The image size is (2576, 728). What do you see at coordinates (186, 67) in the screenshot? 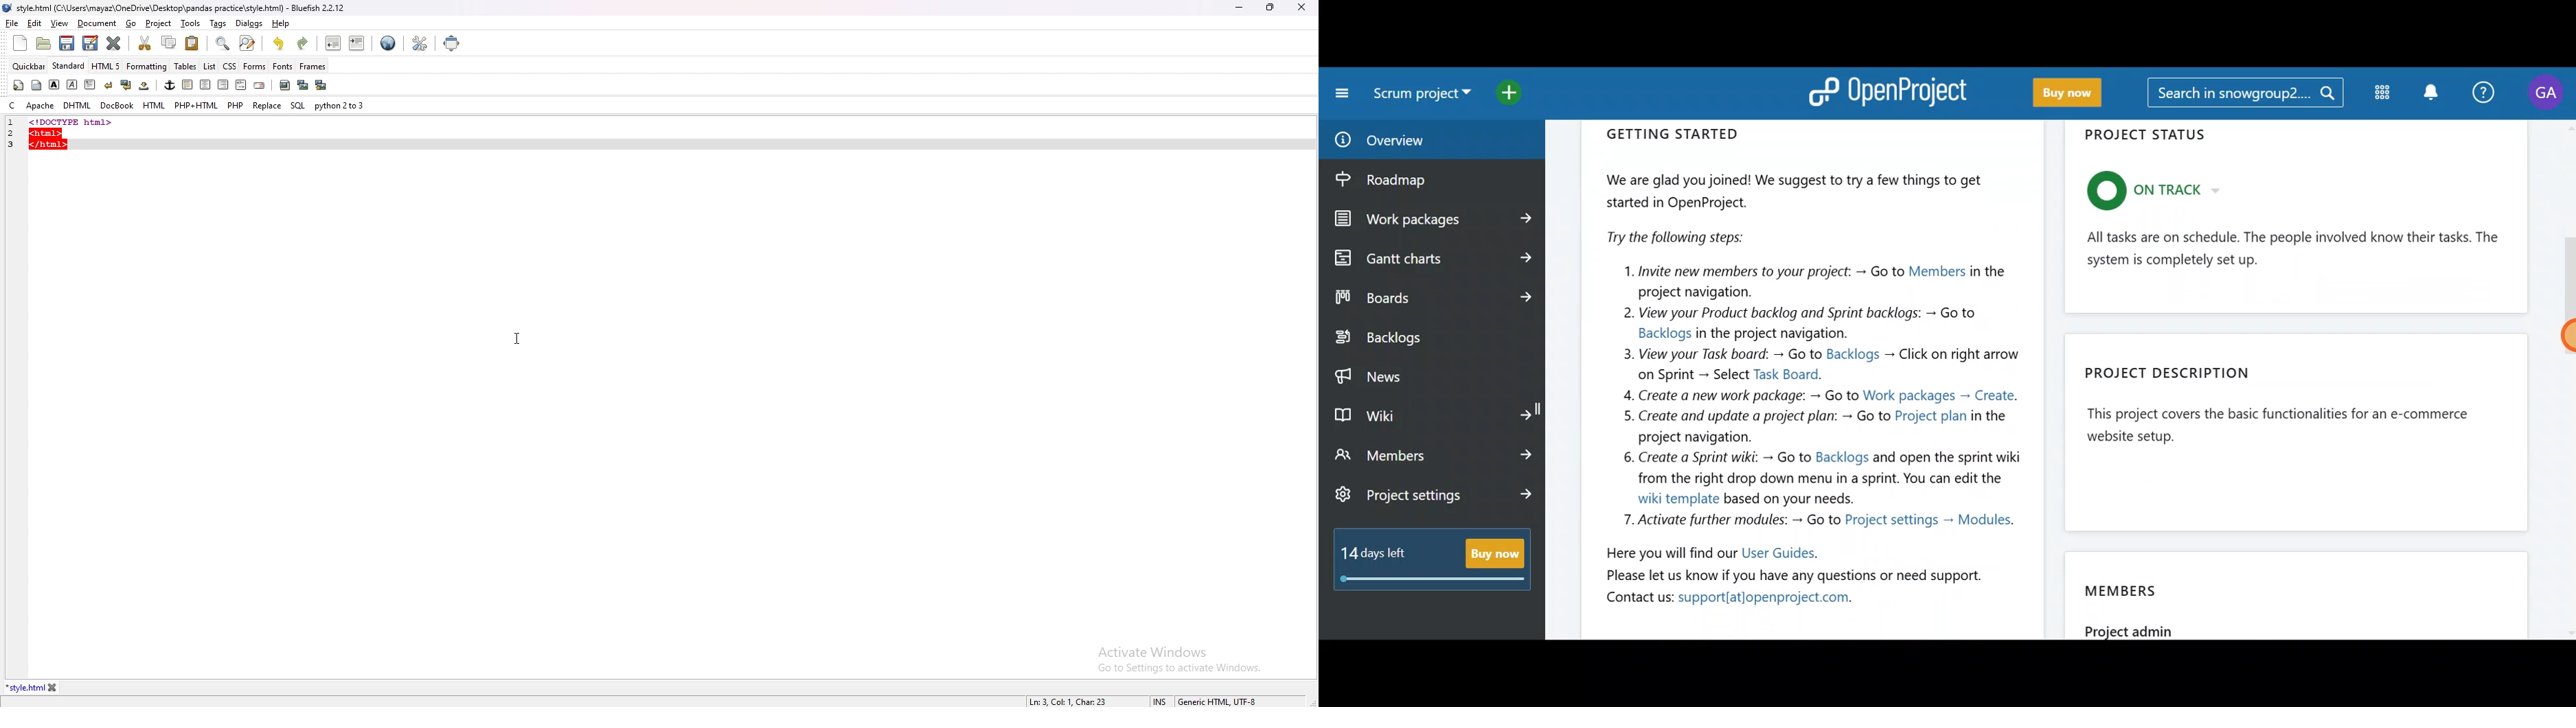
I see `tables` at bounding box center [186, 67].